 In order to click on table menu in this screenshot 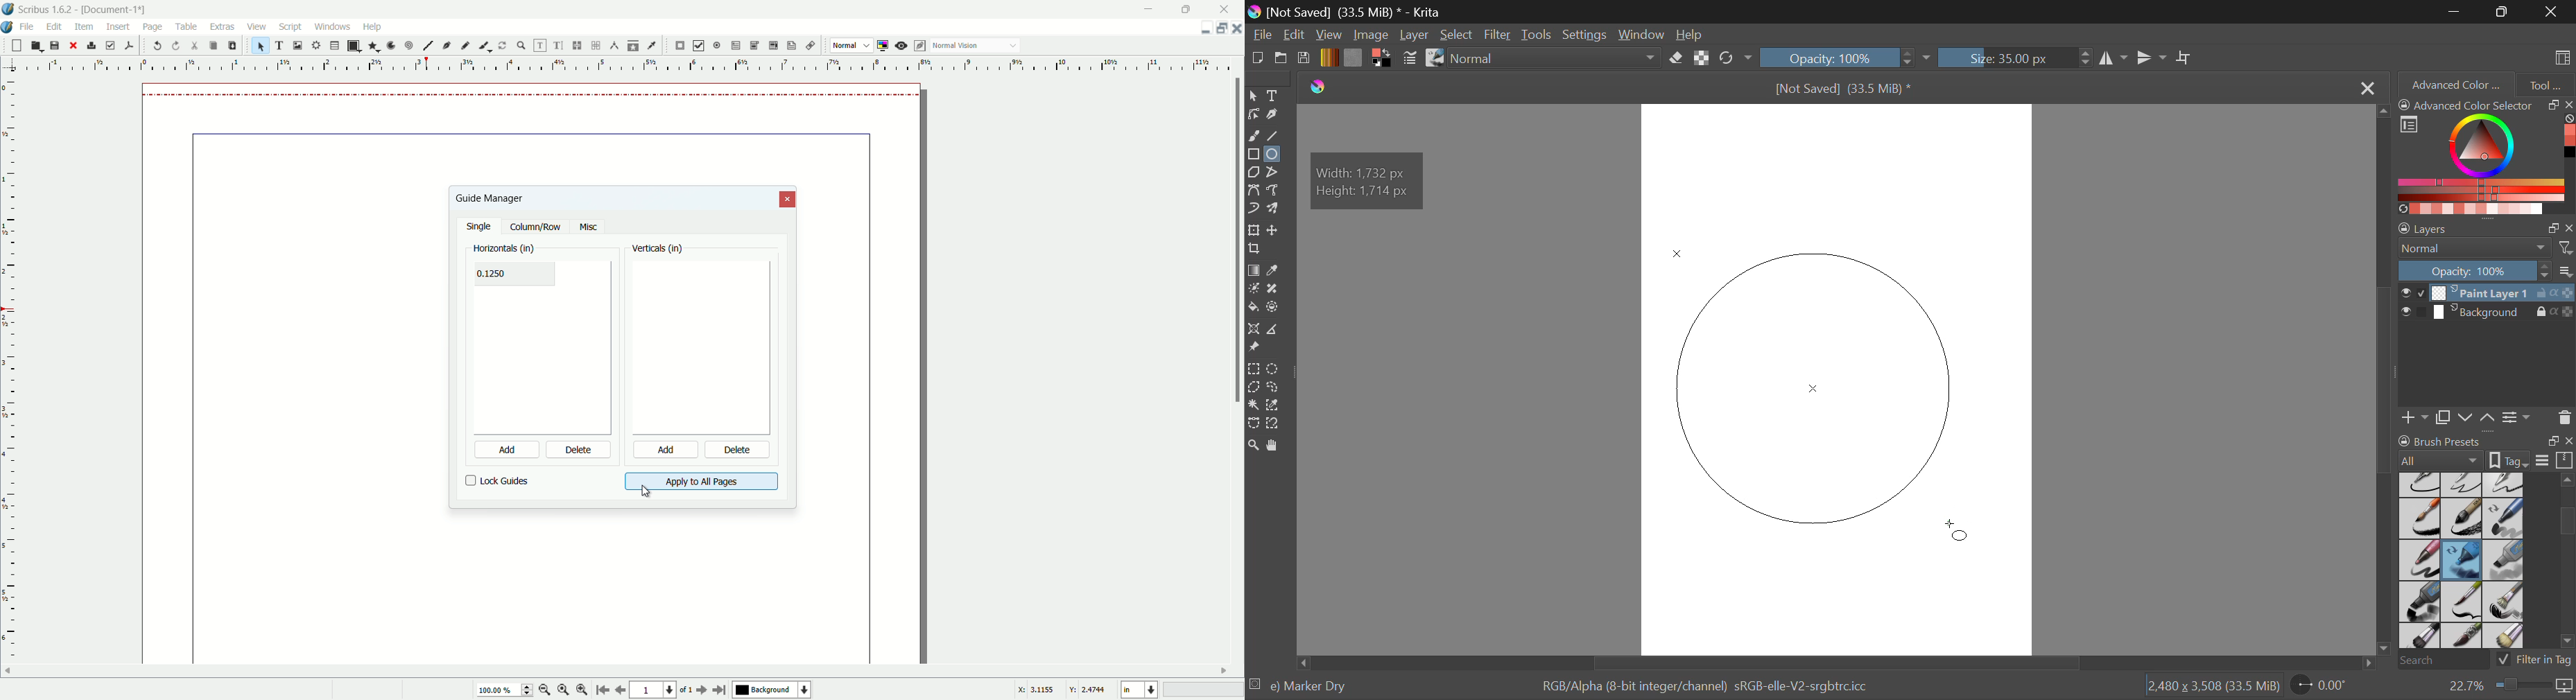, I will do `click(187, 26)`.